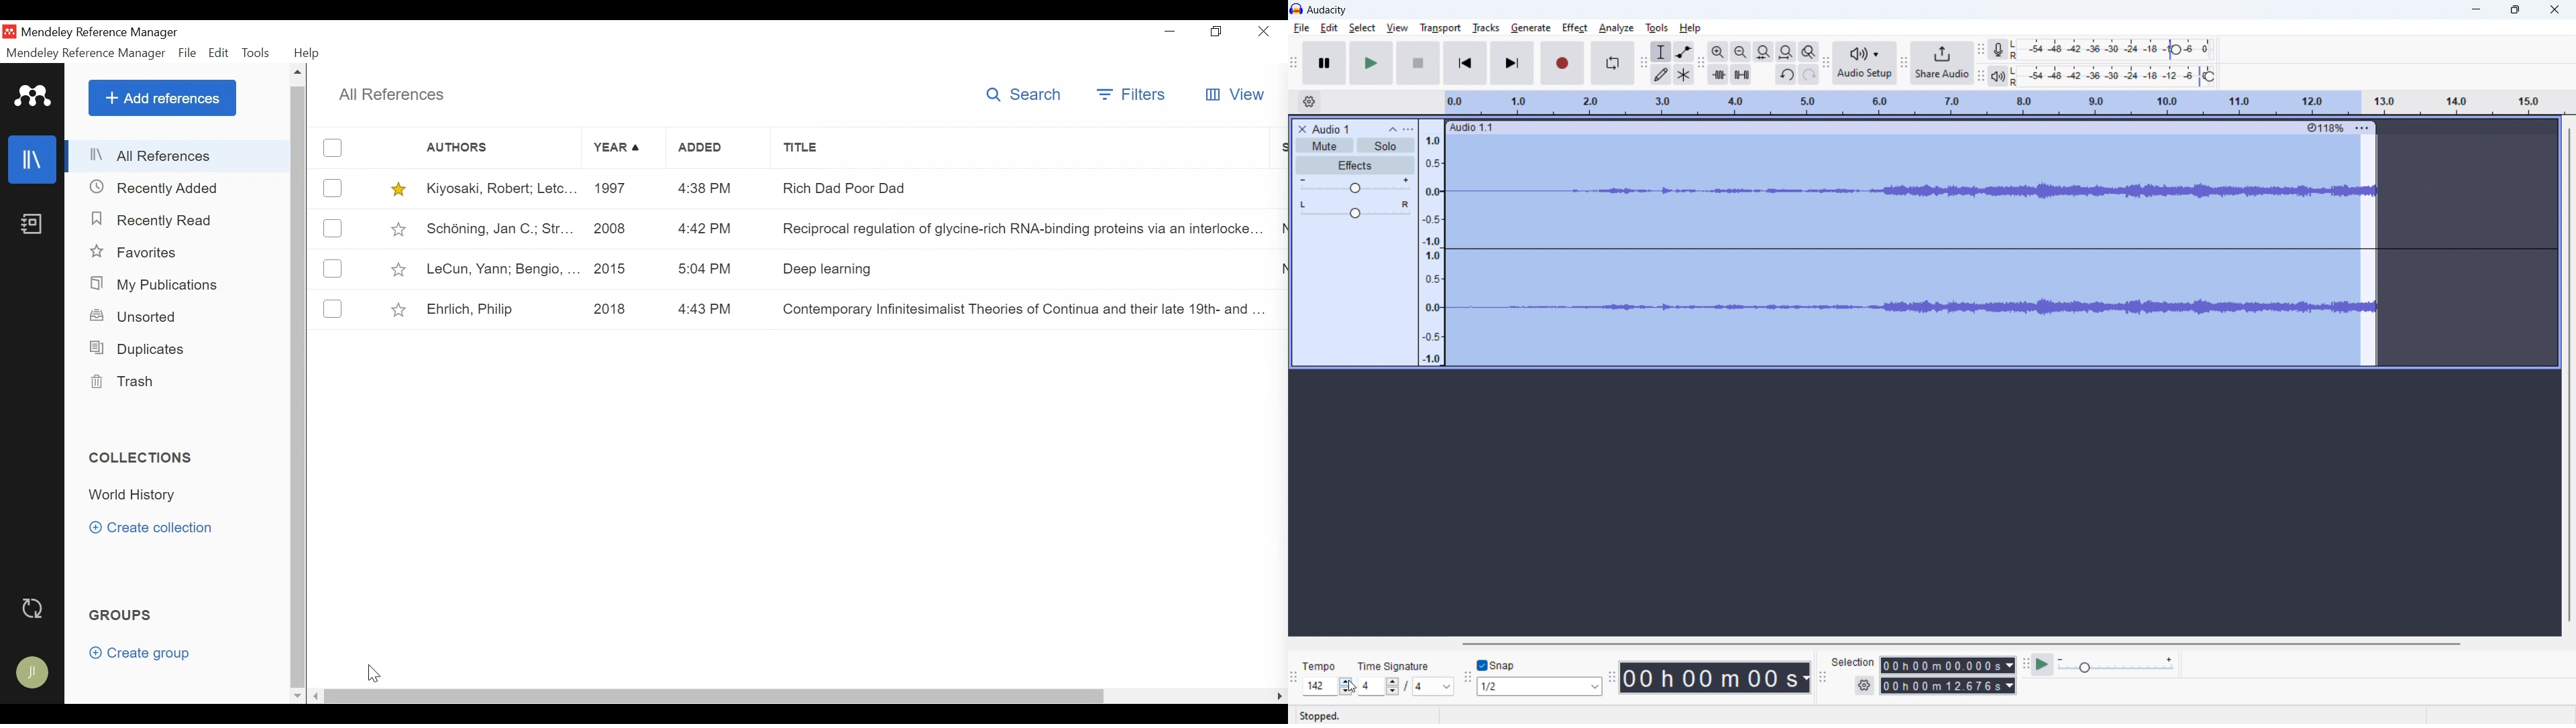  What do you see at coordinates (2002, 103) in the screenshot?
I see `timeline` at bounding box center [2002, 103].